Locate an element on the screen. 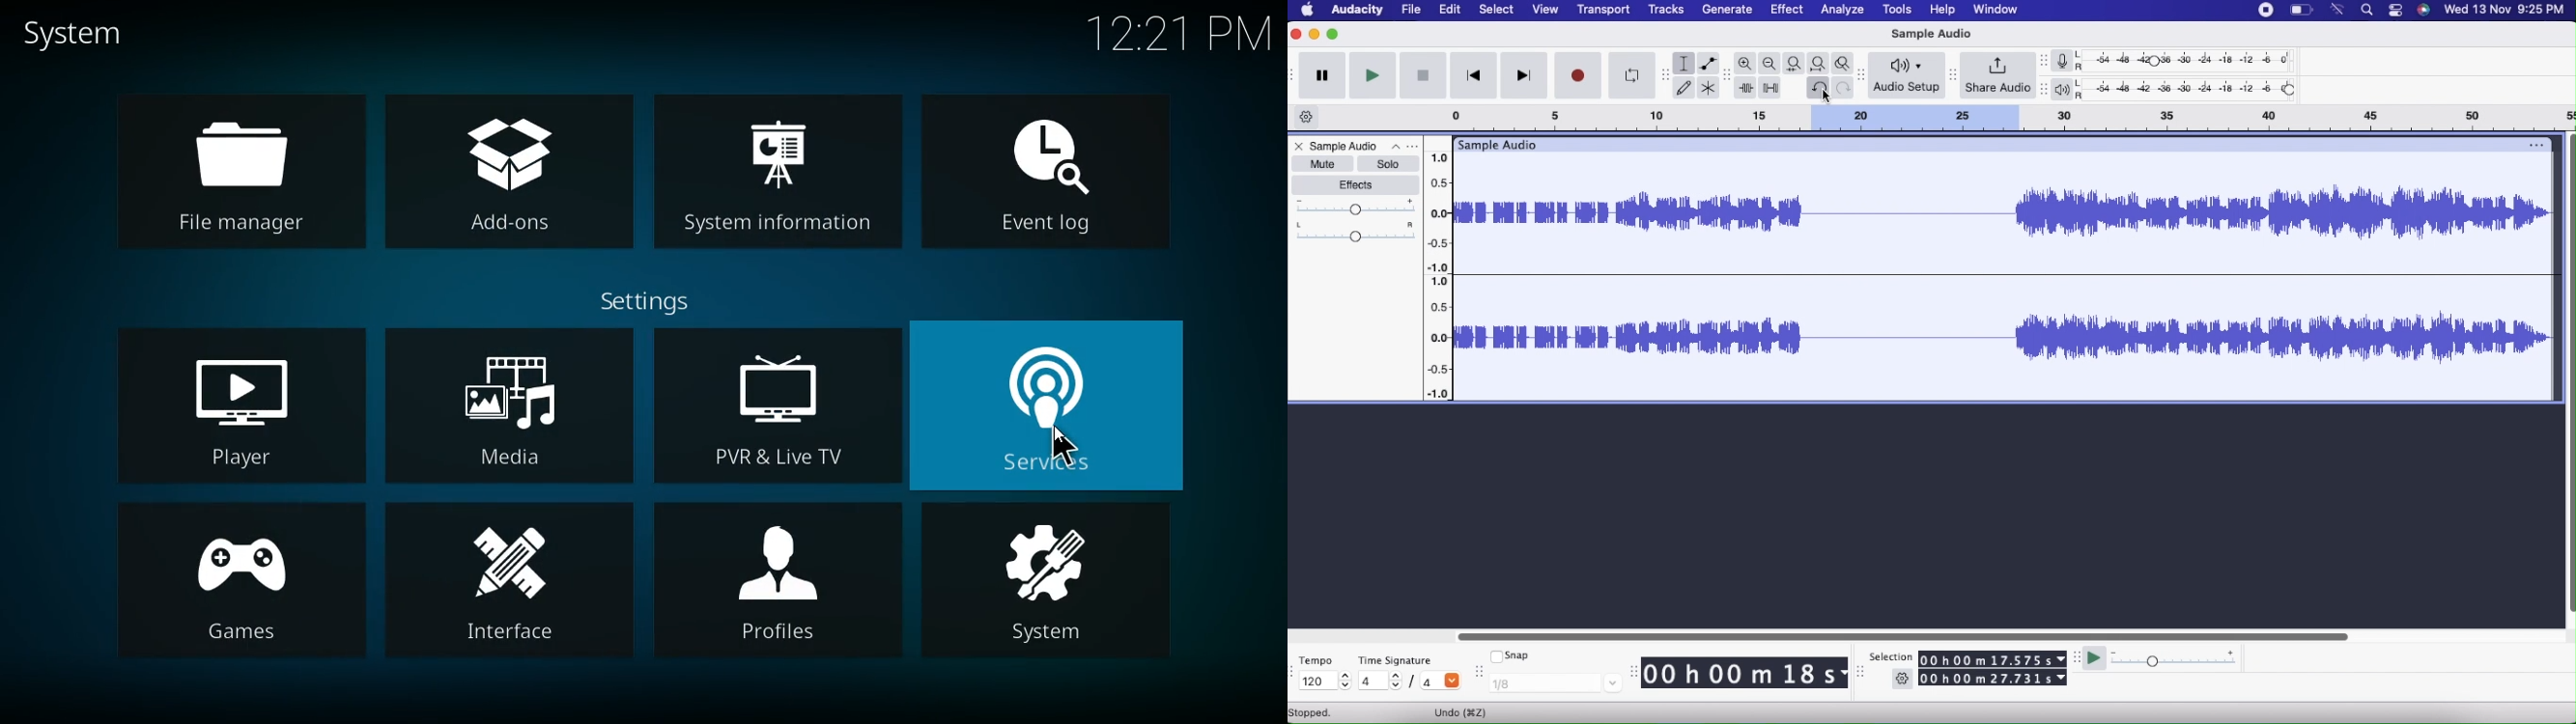  settings is located at coordinates (658, 294).